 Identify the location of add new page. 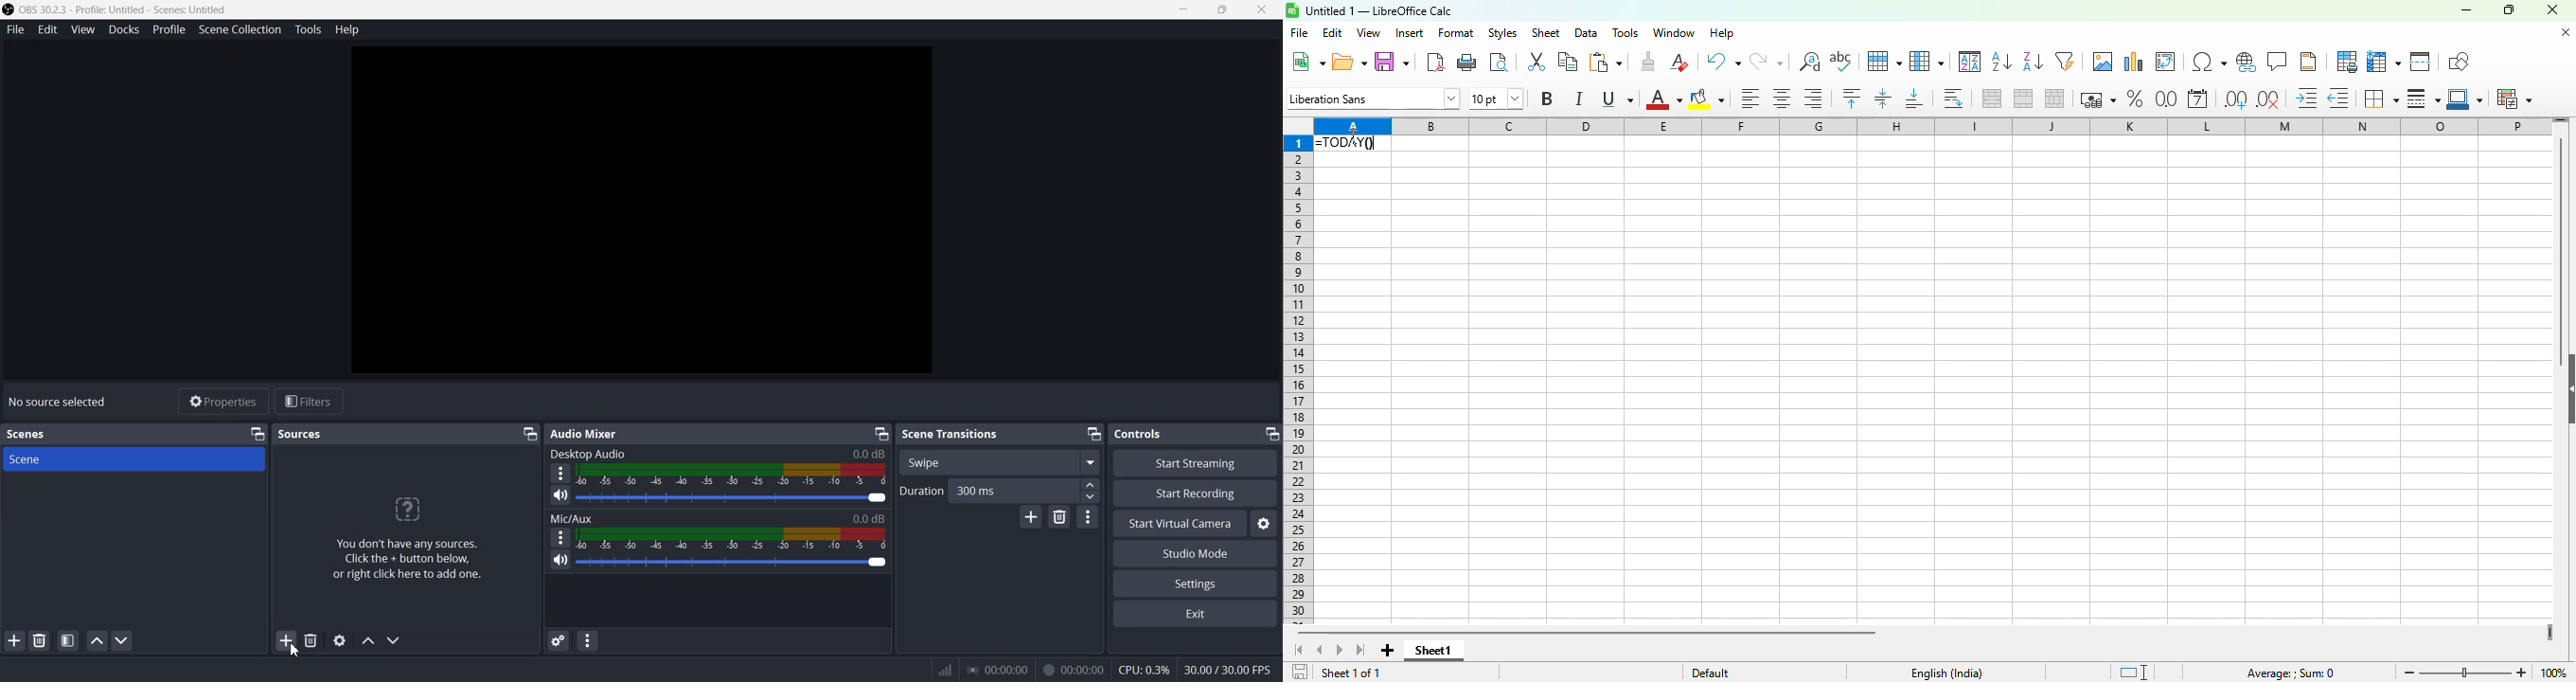
(1388, 651).